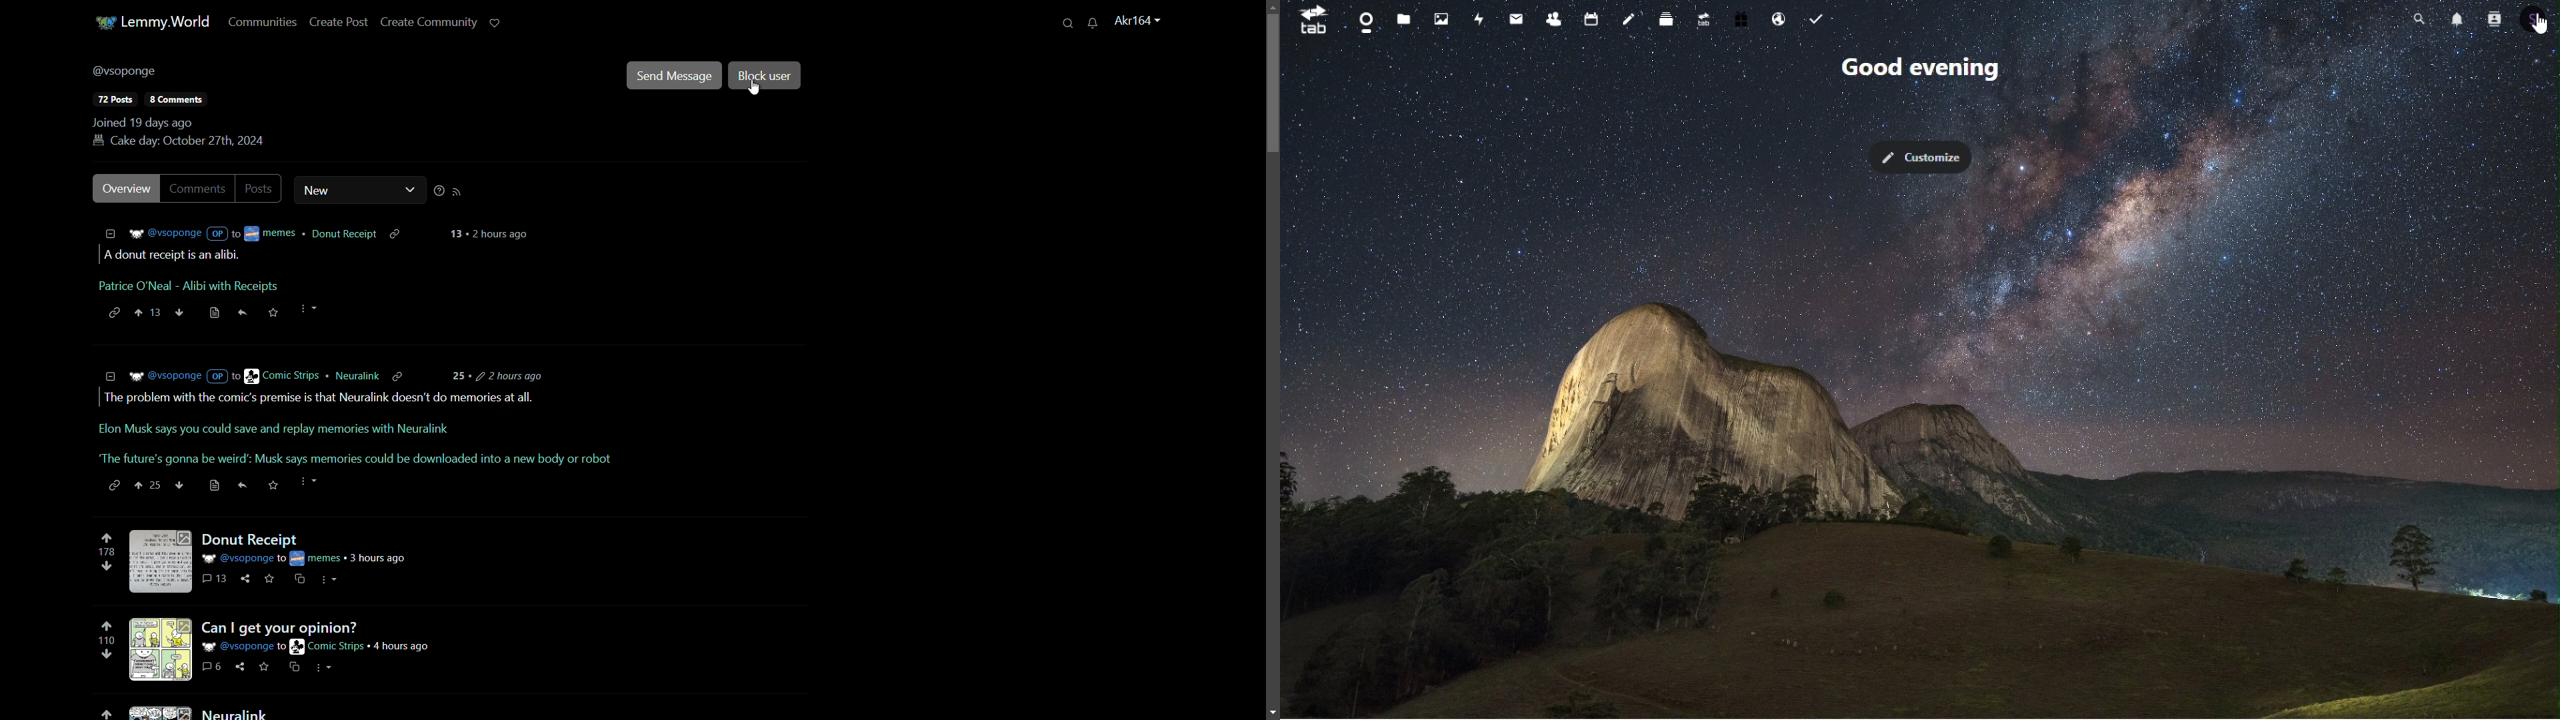 This screenshot has width=2576, height=728. Describe the element at coordinates (341, 190) in the screenshot. I see `new` at that location.